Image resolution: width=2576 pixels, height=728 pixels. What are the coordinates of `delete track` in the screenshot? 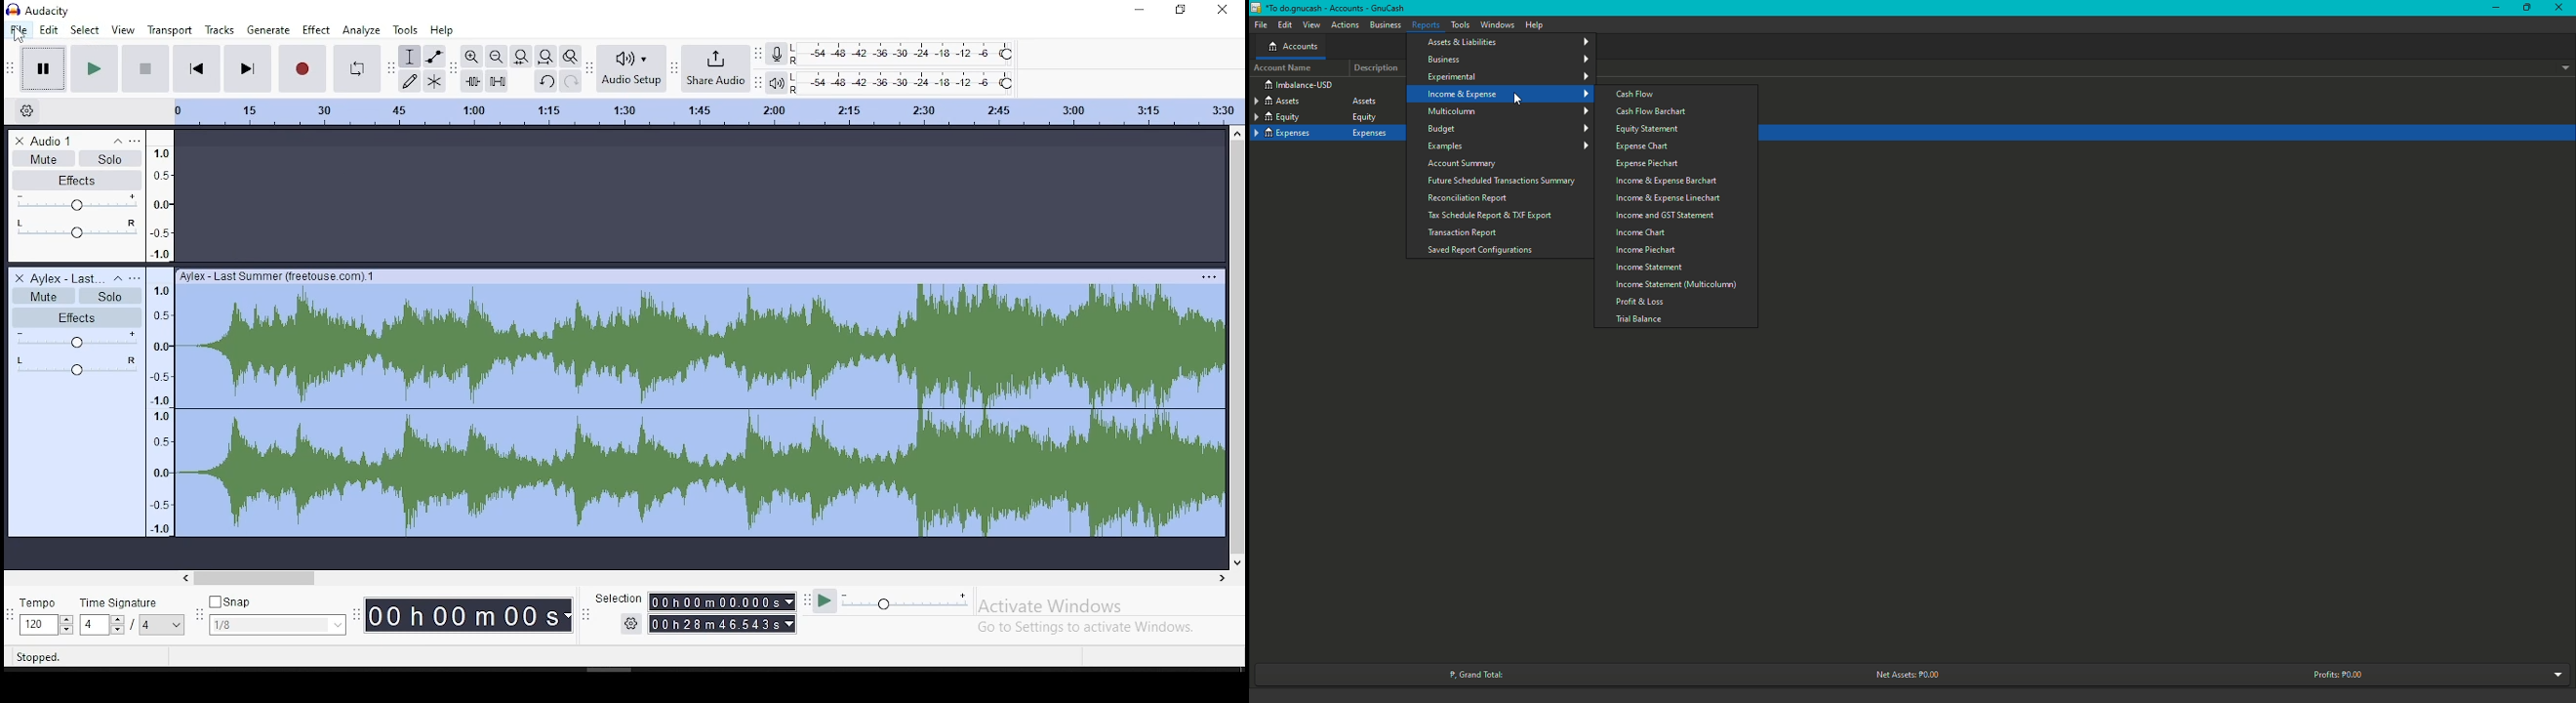 It's located at (19, 140).